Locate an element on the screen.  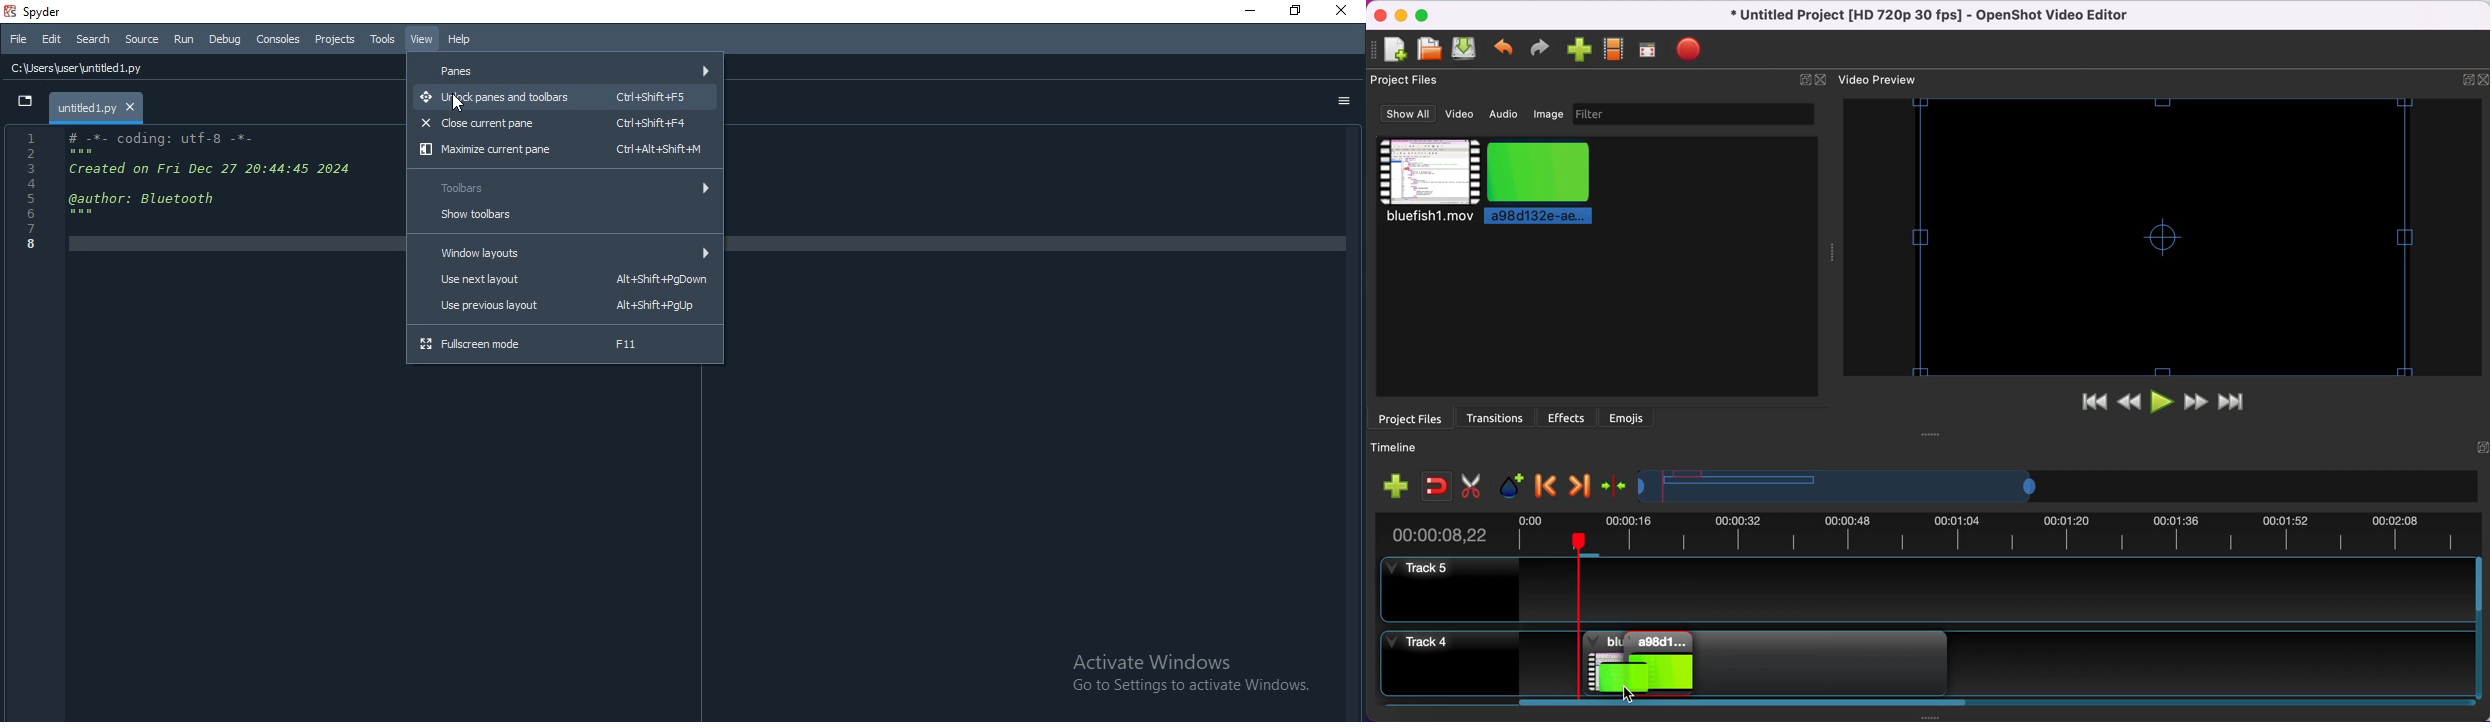
Projects is located at coordinates (334, 39).